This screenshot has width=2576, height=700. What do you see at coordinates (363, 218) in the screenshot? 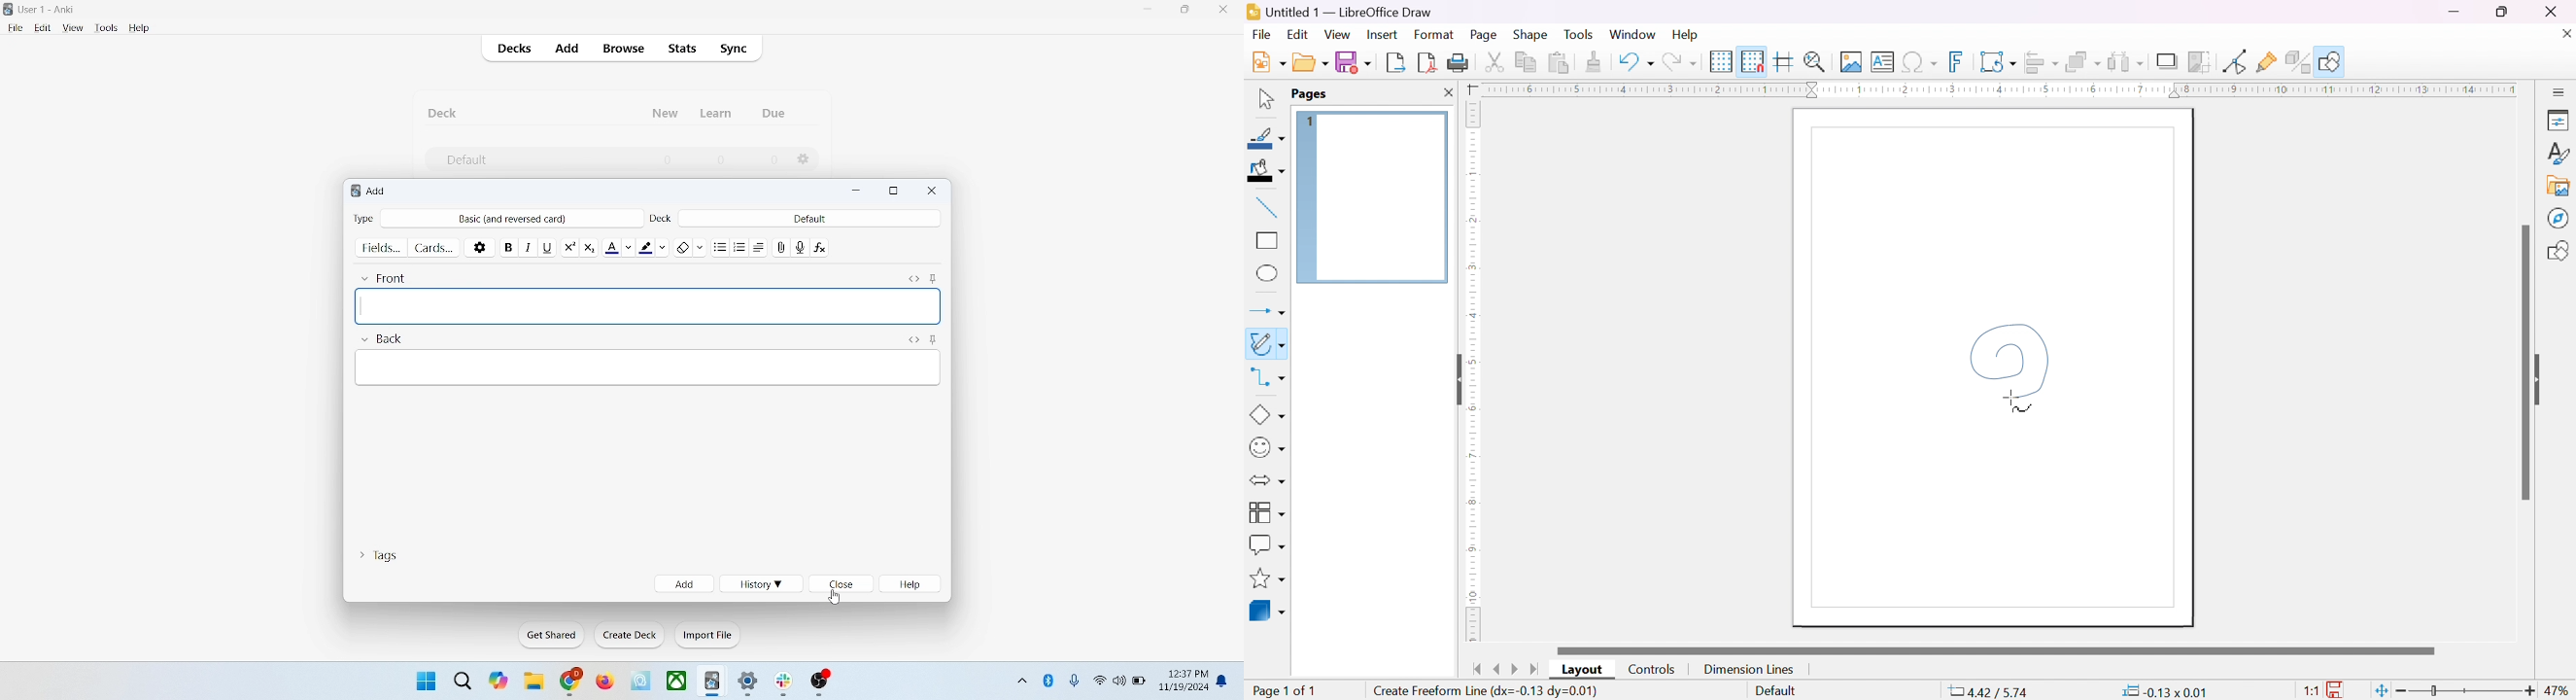
I see `type` at bounding box center [363, 218].